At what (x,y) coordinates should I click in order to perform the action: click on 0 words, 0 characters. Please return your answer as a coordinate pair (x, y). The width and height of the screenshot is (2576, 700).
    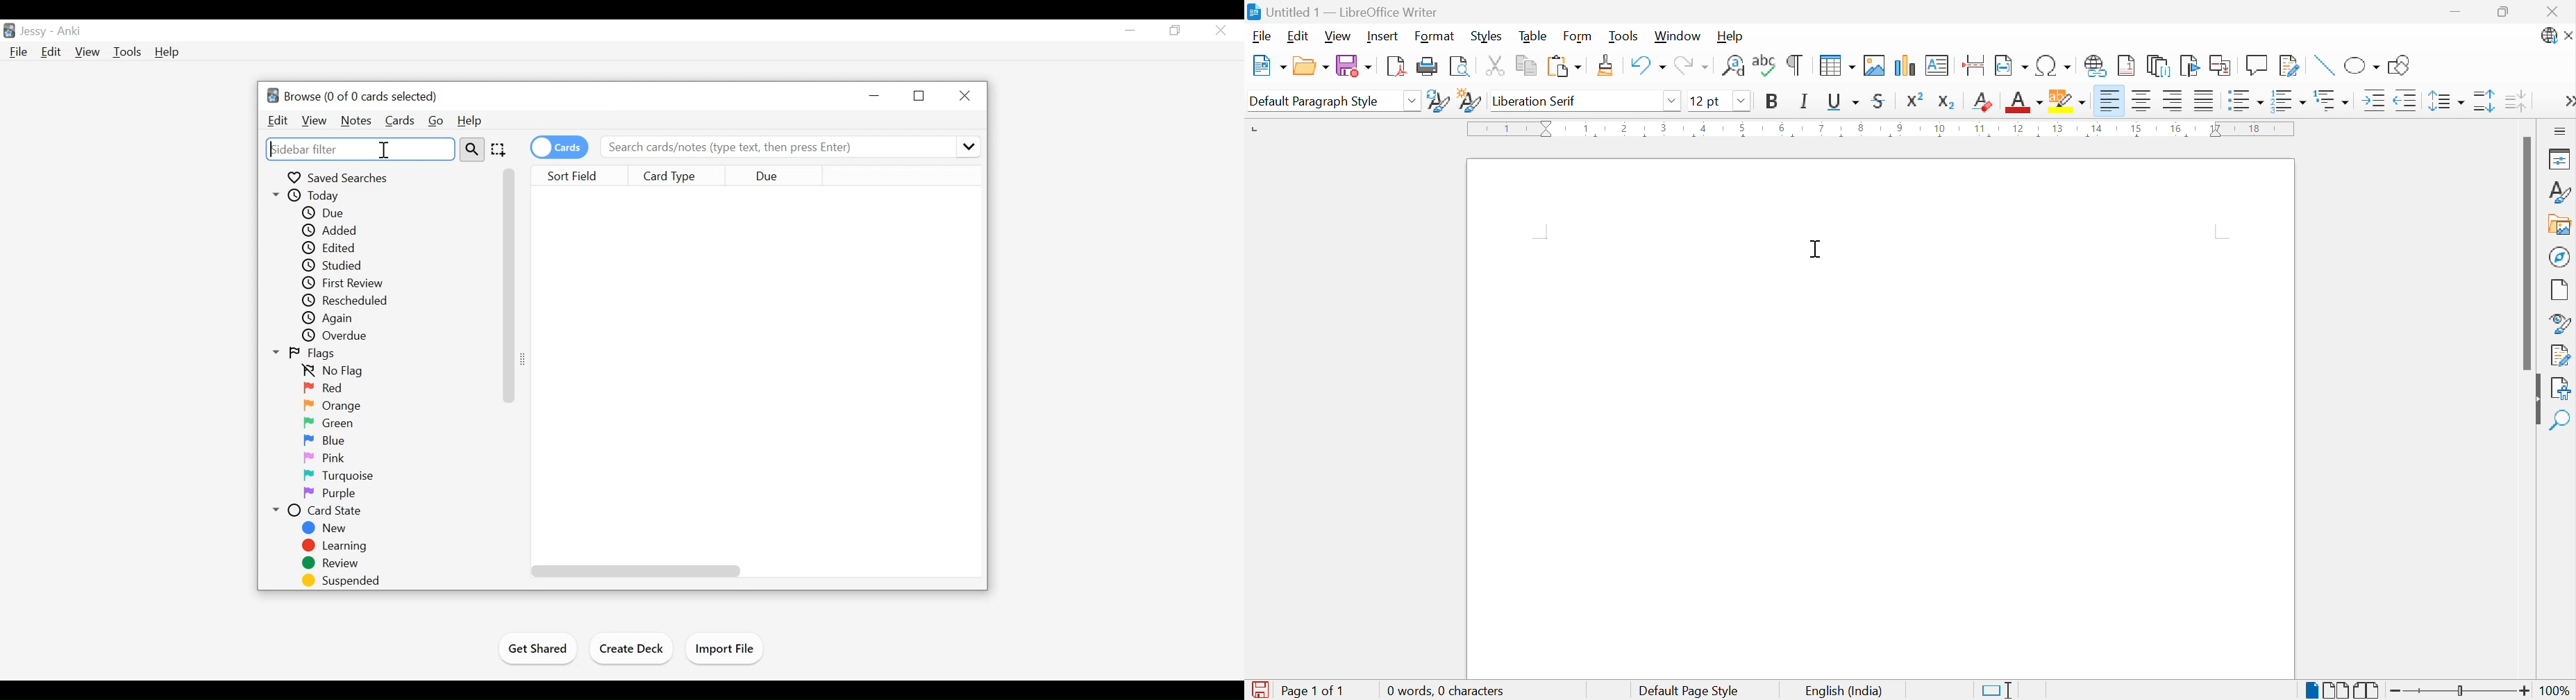
    Looking at the image, I should click on (1444, 690).